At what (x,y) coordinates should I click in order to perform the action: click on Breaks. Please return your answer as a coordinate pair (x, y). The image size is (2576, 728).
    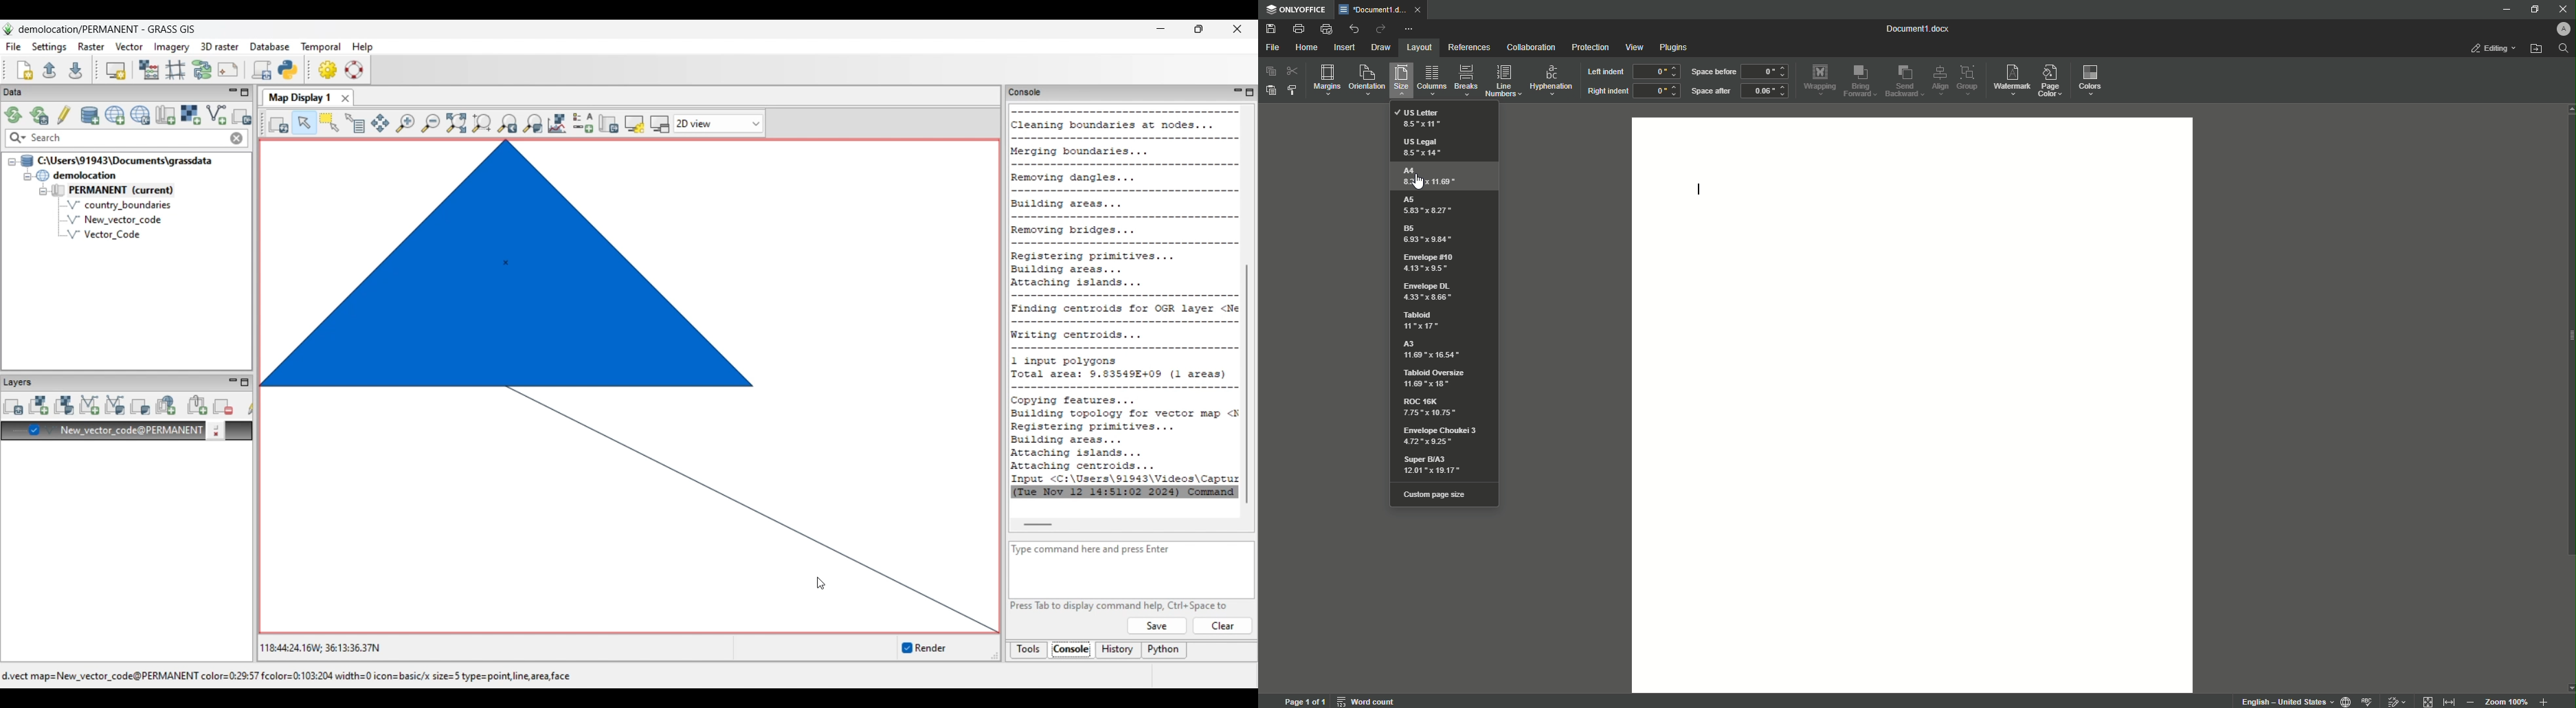
    Looking at the image, I should click on (1466, 81).